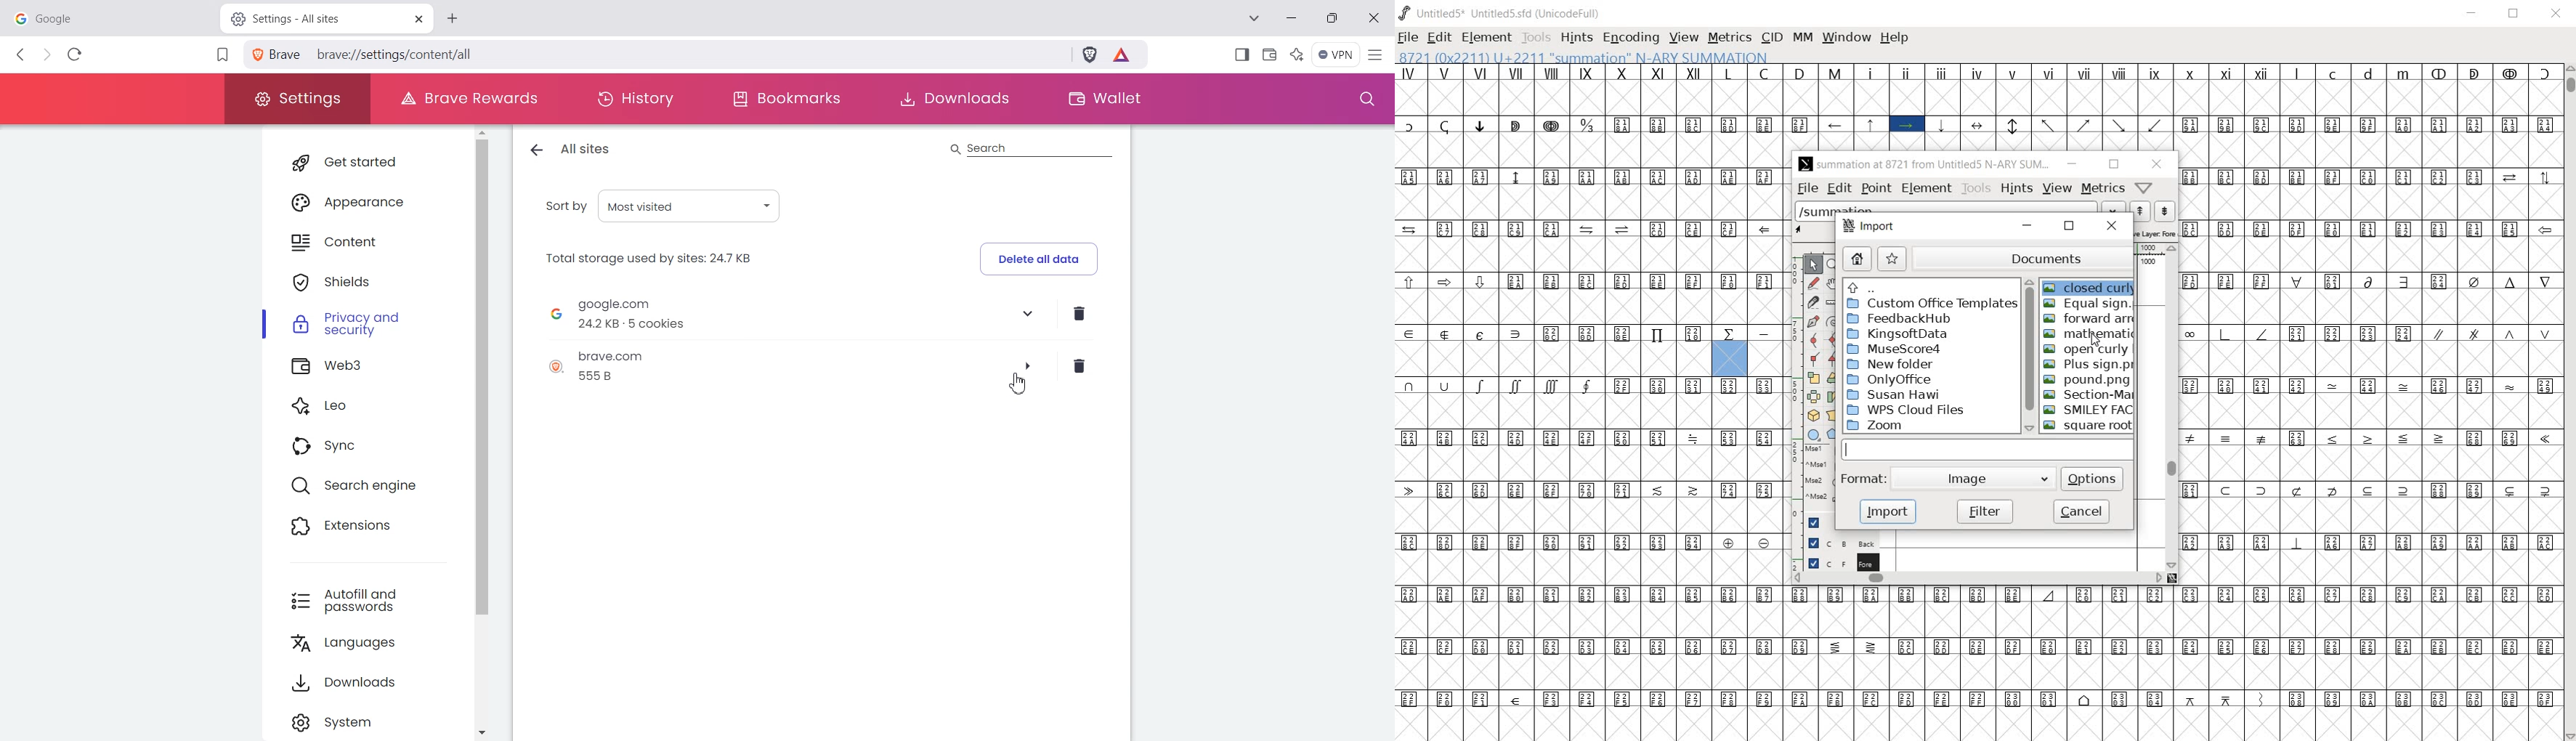 This screenshot has height=756, width=2576. Describe the element at coordinates (401, 53) in the screenshot. I see `brave://settings/content/all` at that location.